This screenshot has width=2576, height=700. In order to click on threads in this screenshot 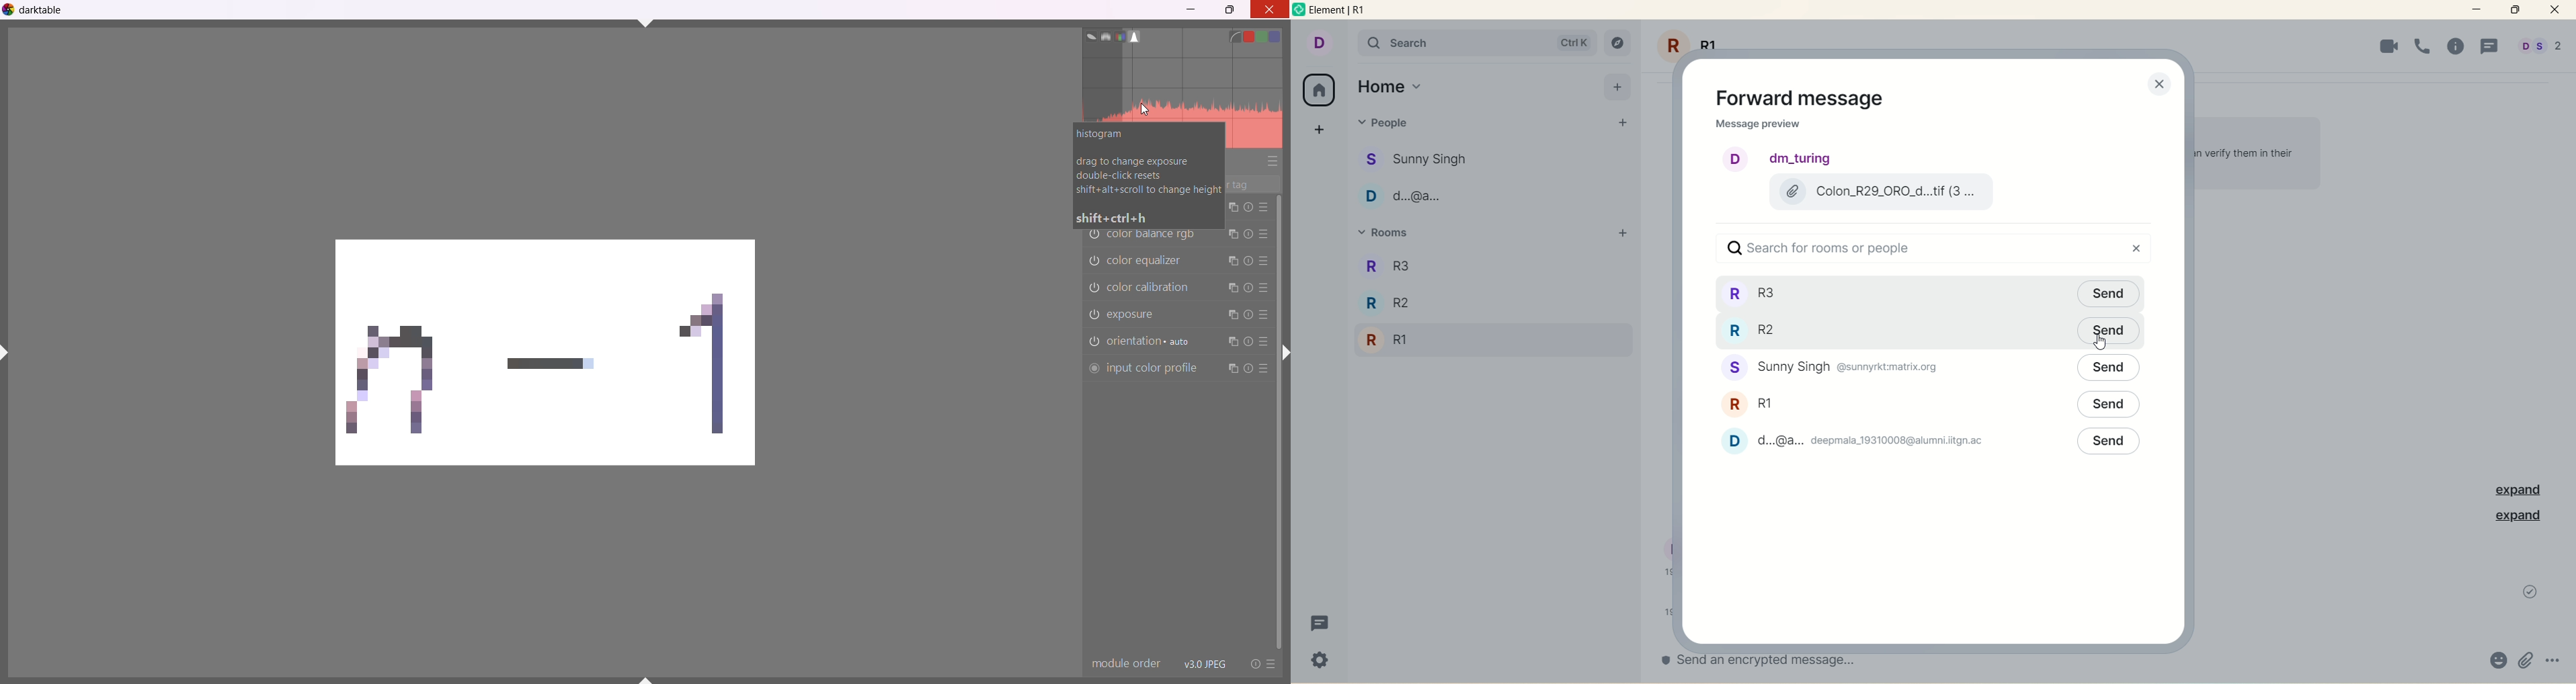, I will do `click(1317, 626)`.